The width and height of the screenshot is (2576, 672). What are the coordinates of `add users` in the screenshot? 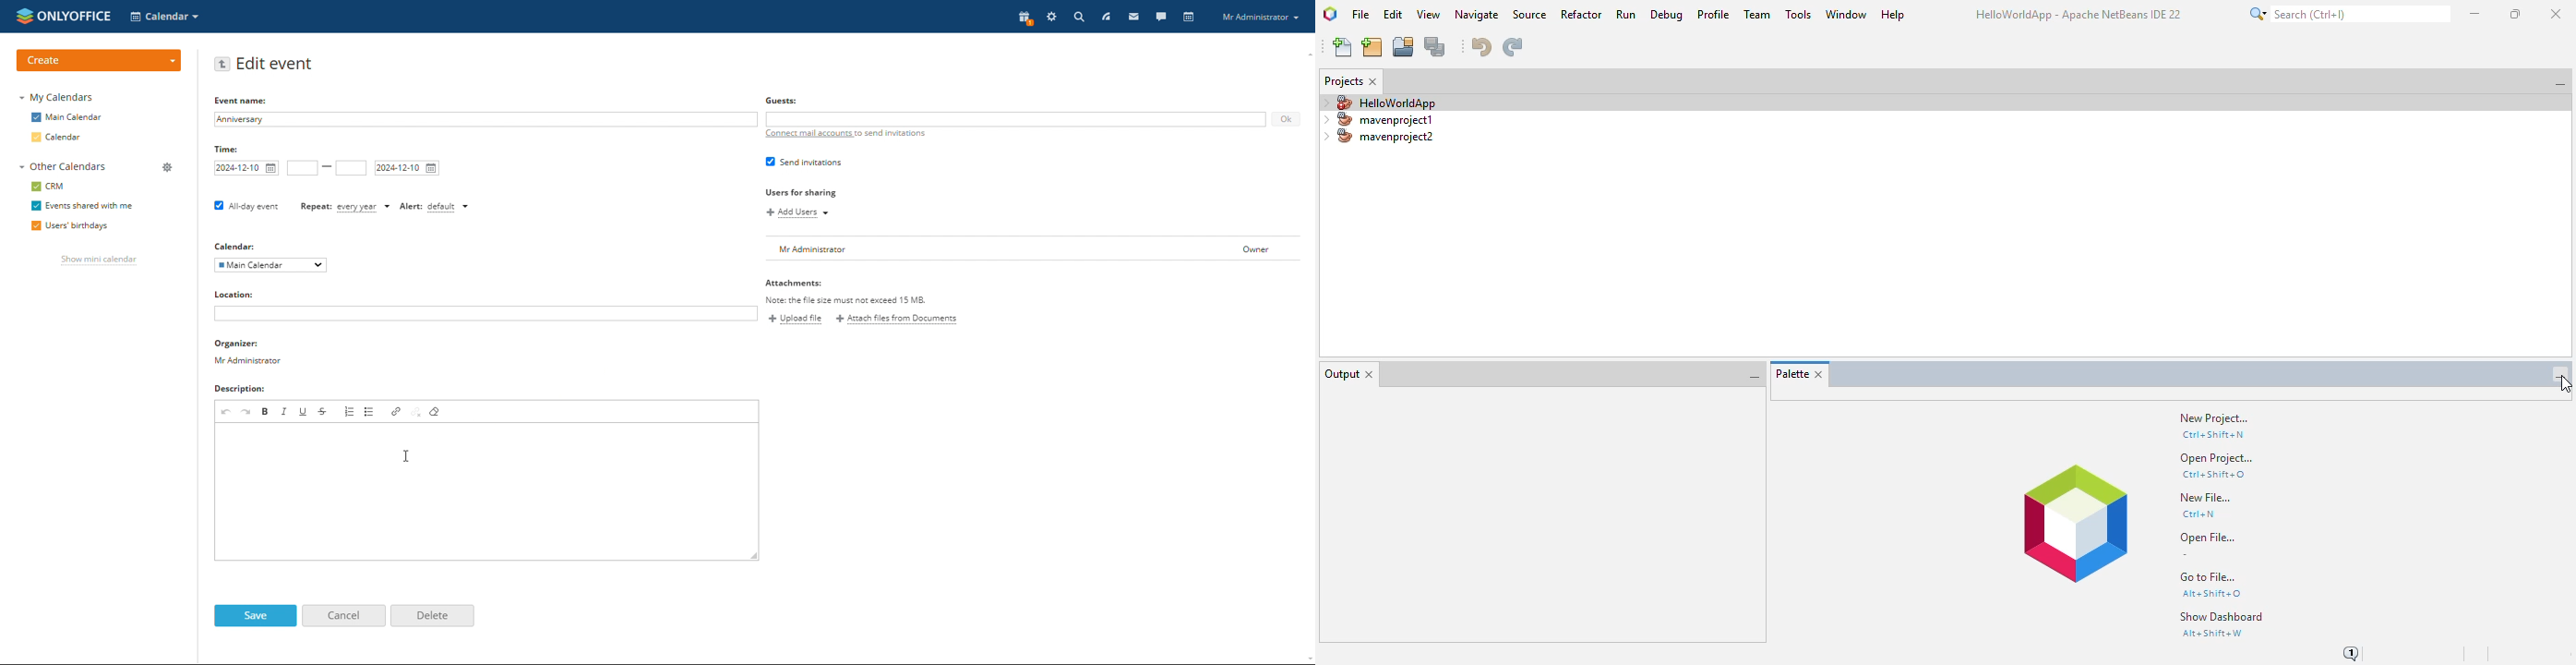 It's located at (799, 213).